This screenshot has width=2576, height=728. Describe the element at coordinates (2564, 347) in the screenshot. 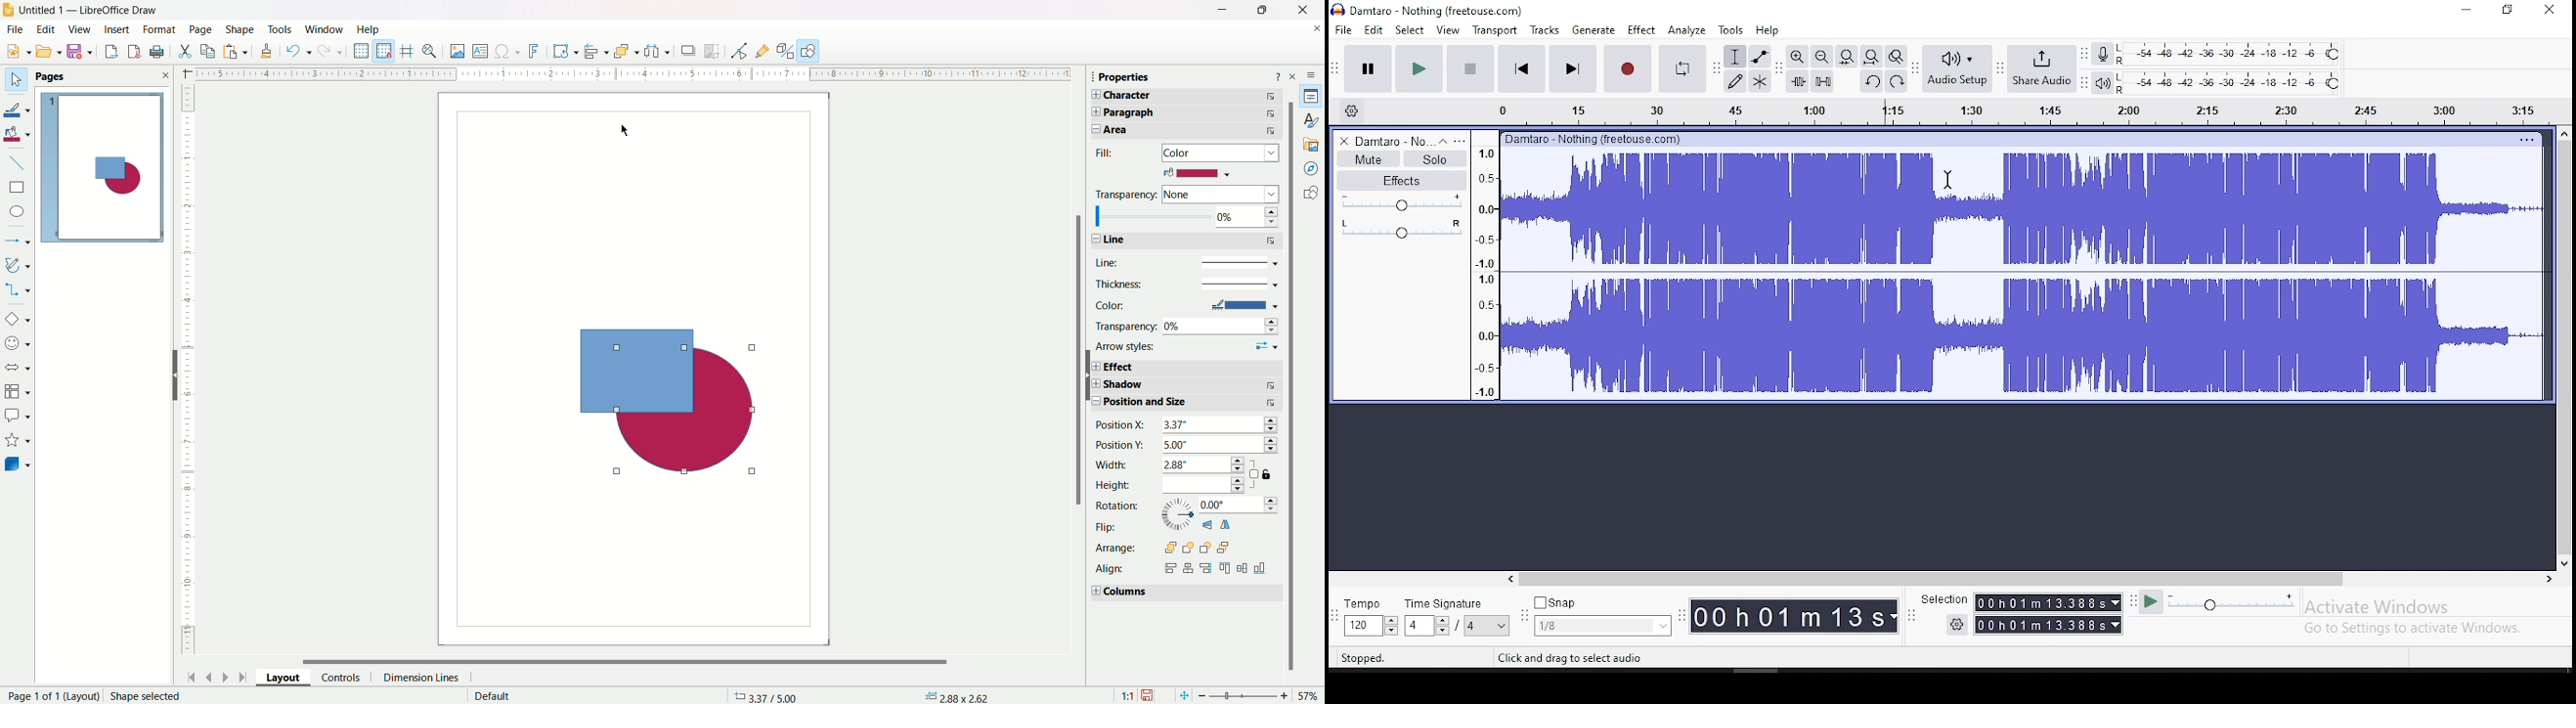

I see `scroll bar` at that location.